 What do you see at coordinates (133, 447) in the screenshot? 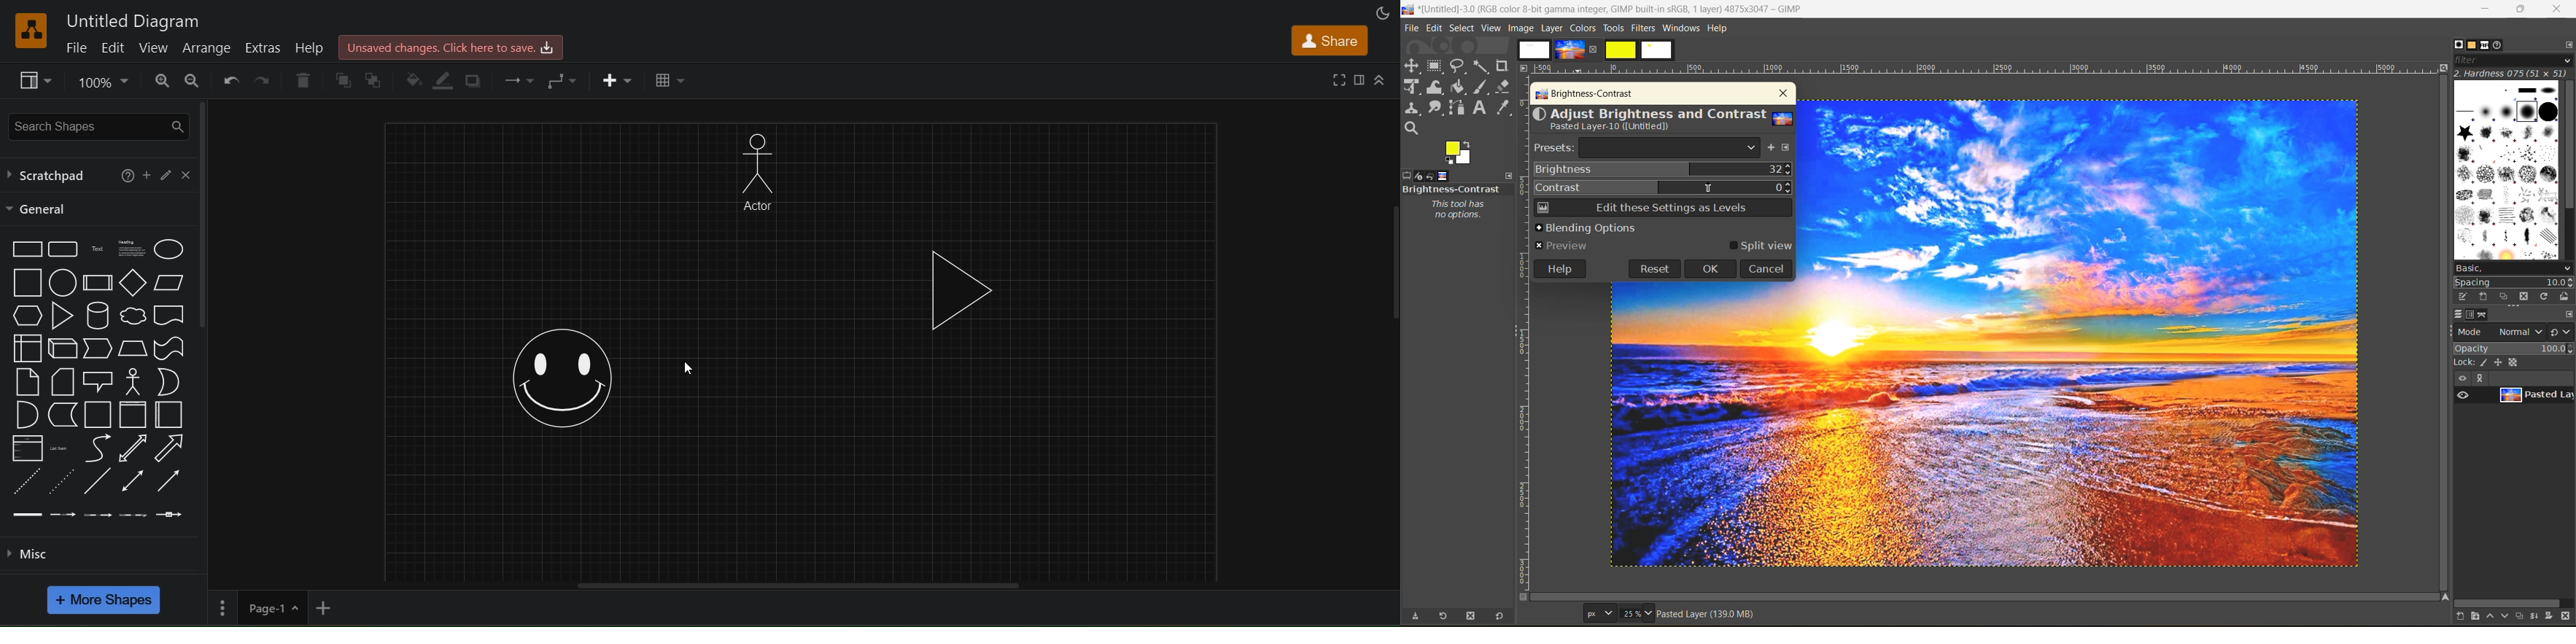
I see `bidirectional arrow` at bounding box center [133, 447].